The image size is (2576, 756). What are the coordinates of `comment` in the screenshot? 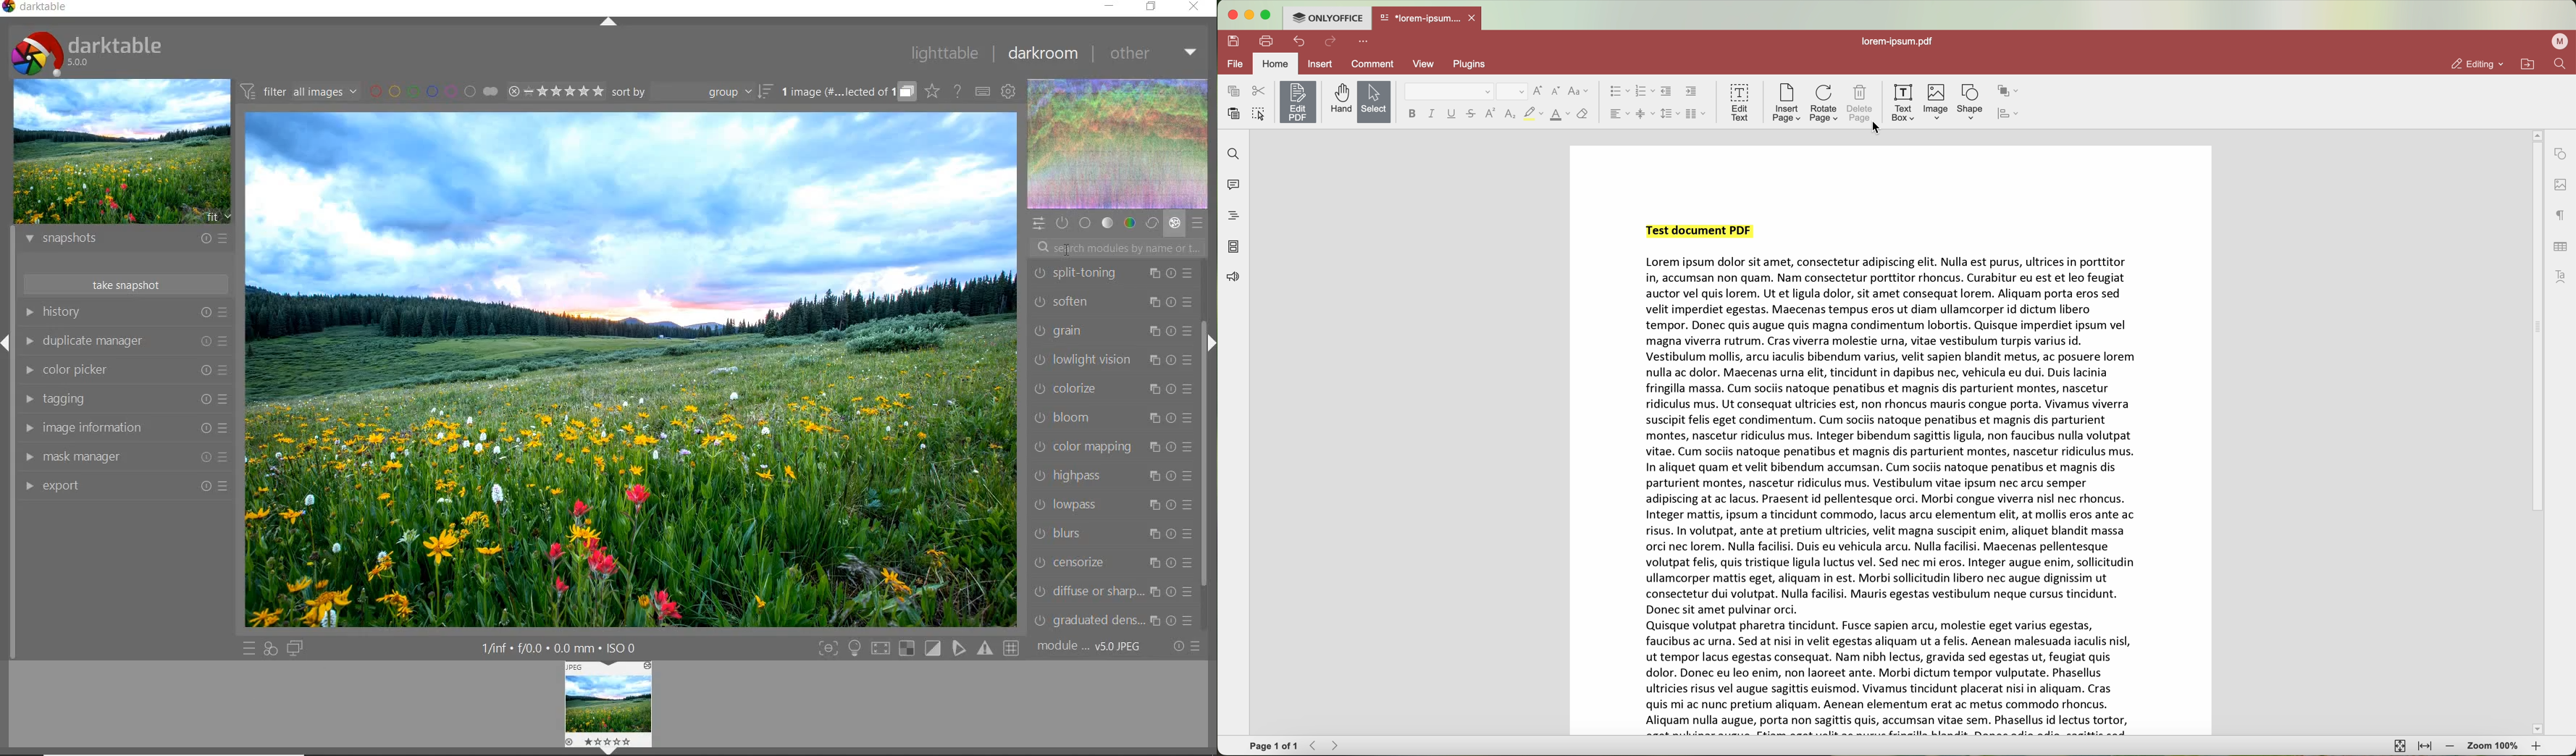 It's located at (1375, 63).